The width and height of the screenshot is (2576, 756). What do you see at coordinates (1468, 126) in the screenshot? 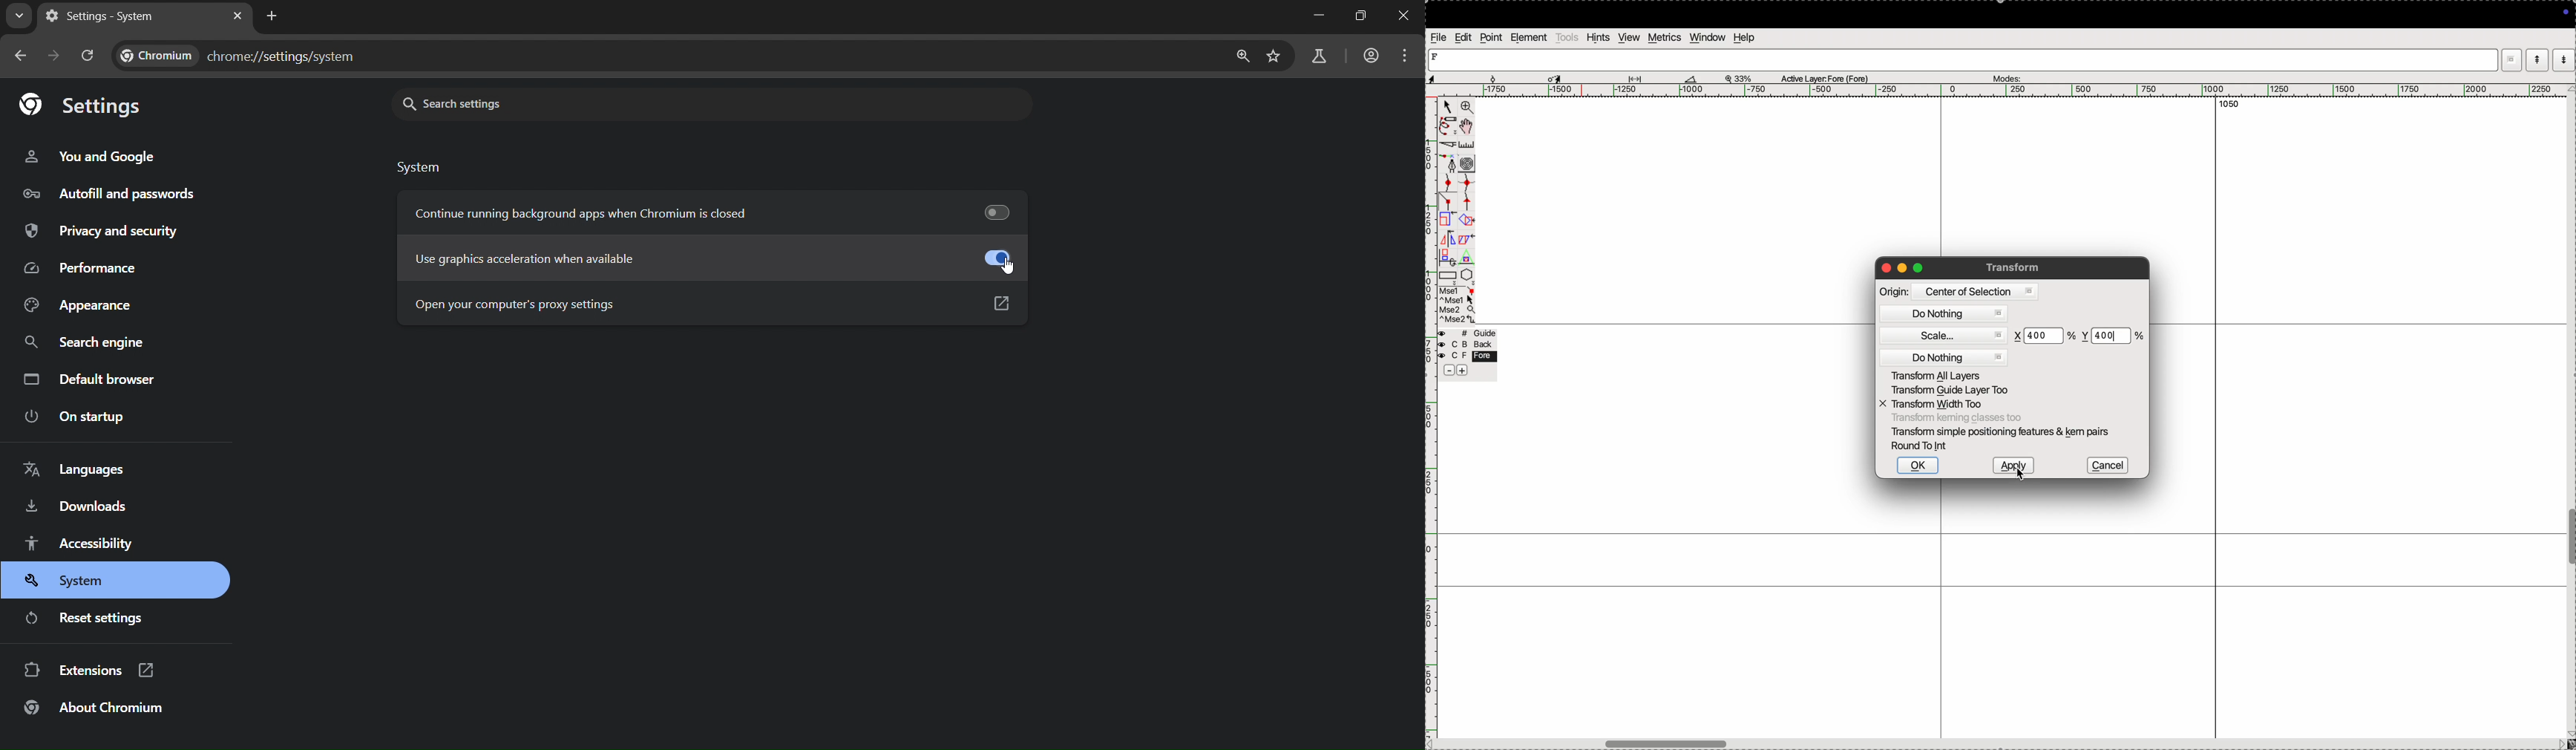
I see `toggle` at bounding box center [1468, 126].